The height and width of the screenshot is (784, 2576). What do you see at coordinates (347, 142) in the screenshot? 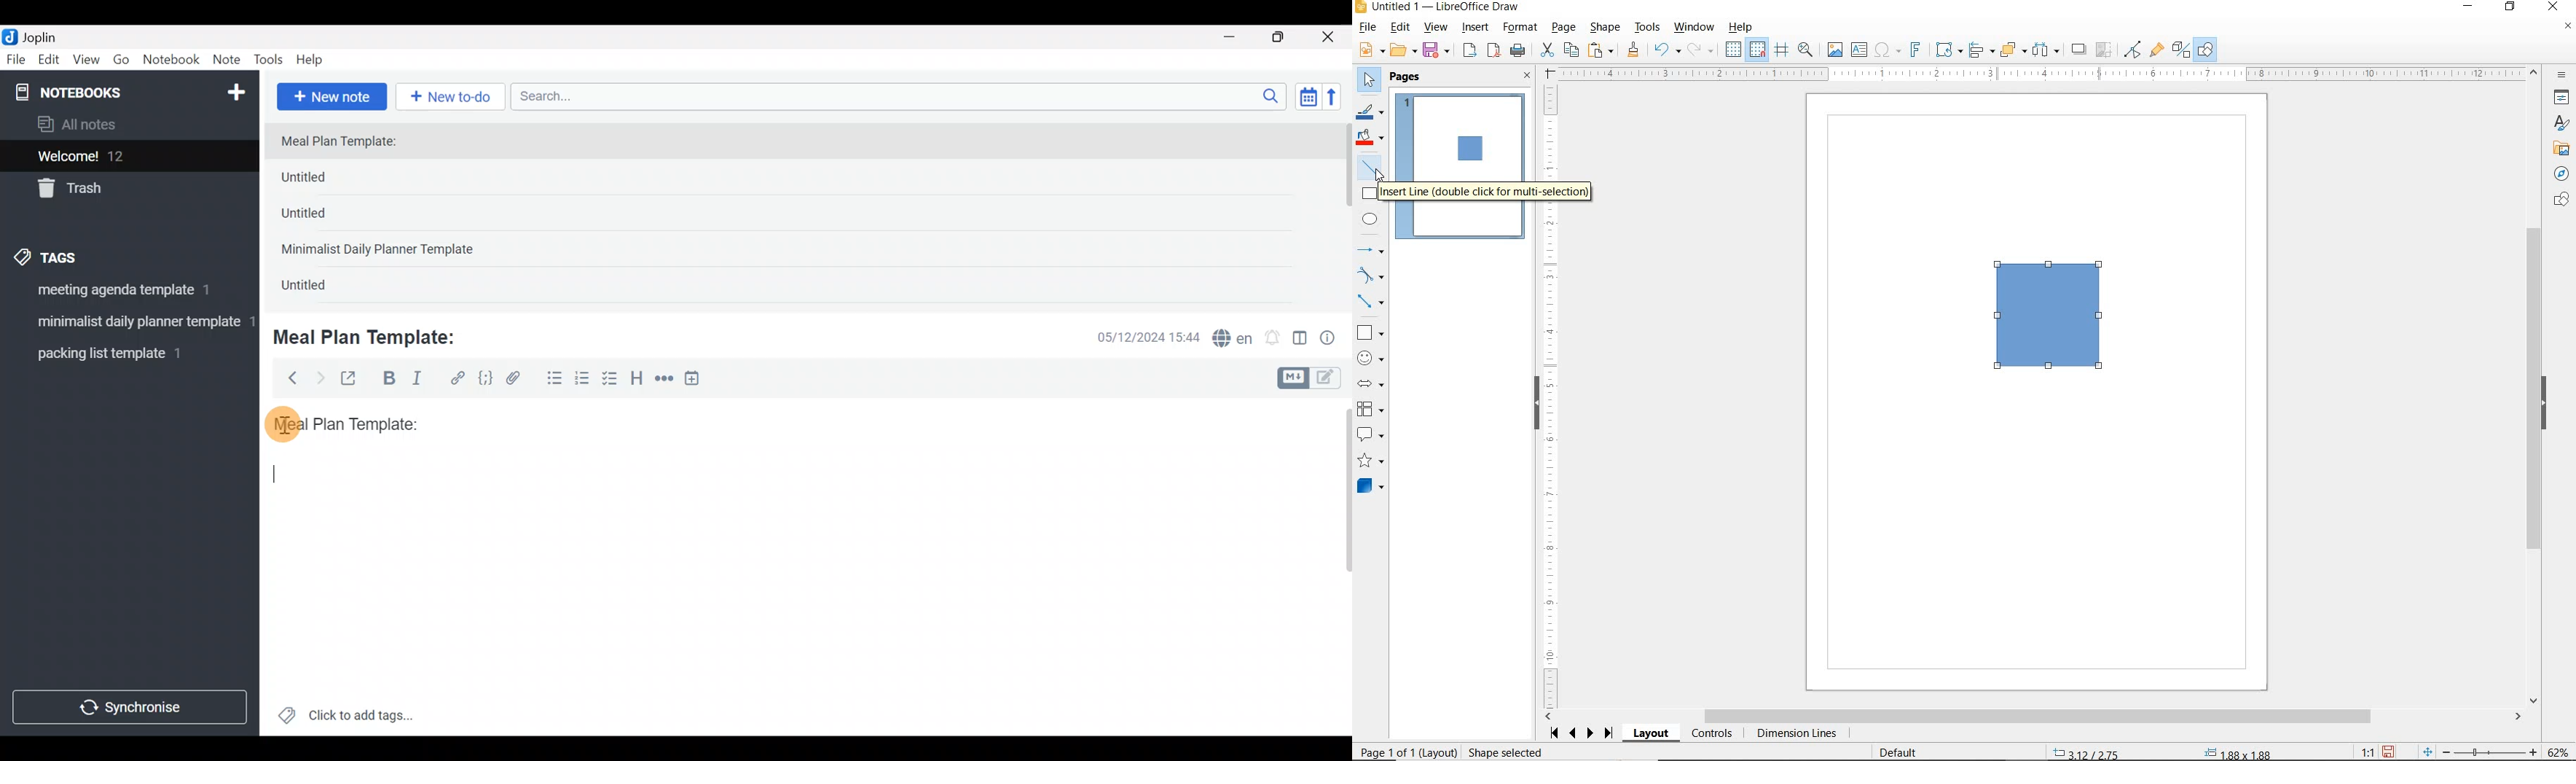
I see `Meal Plan Template:` at bounding box center [347, 142].